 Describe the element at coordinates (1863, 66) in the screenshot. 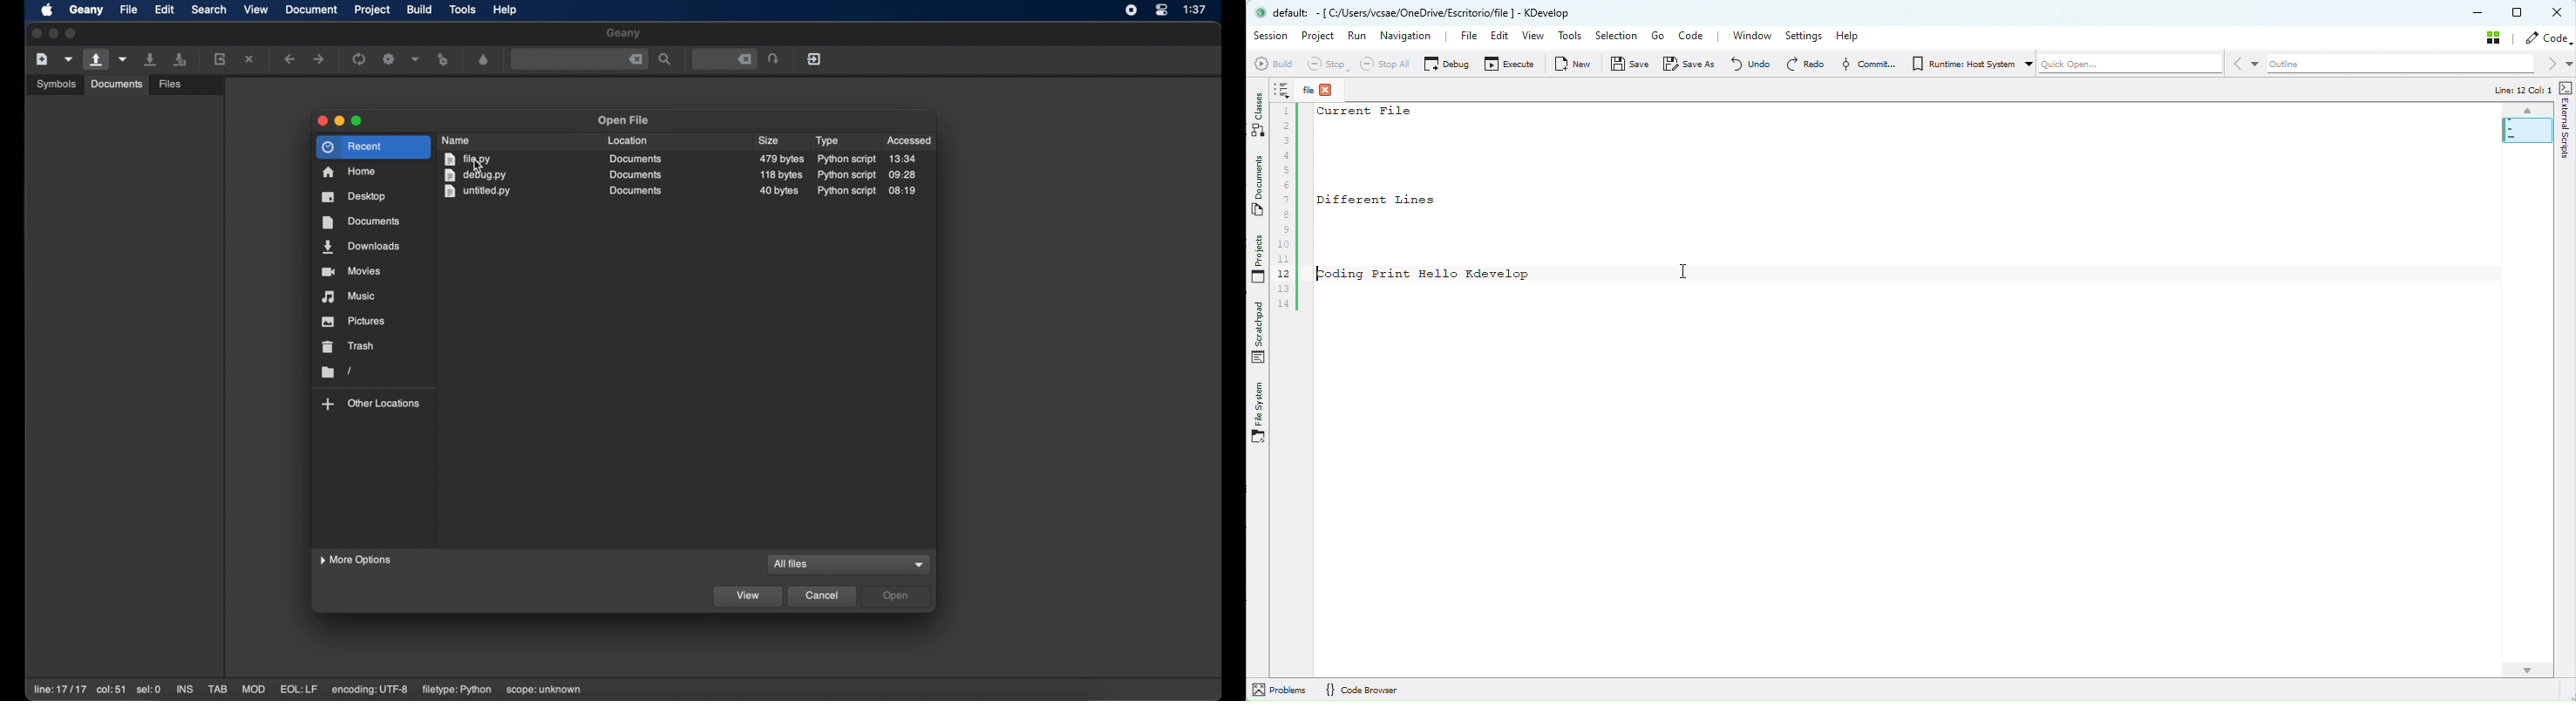

I see `Commit` at that location.